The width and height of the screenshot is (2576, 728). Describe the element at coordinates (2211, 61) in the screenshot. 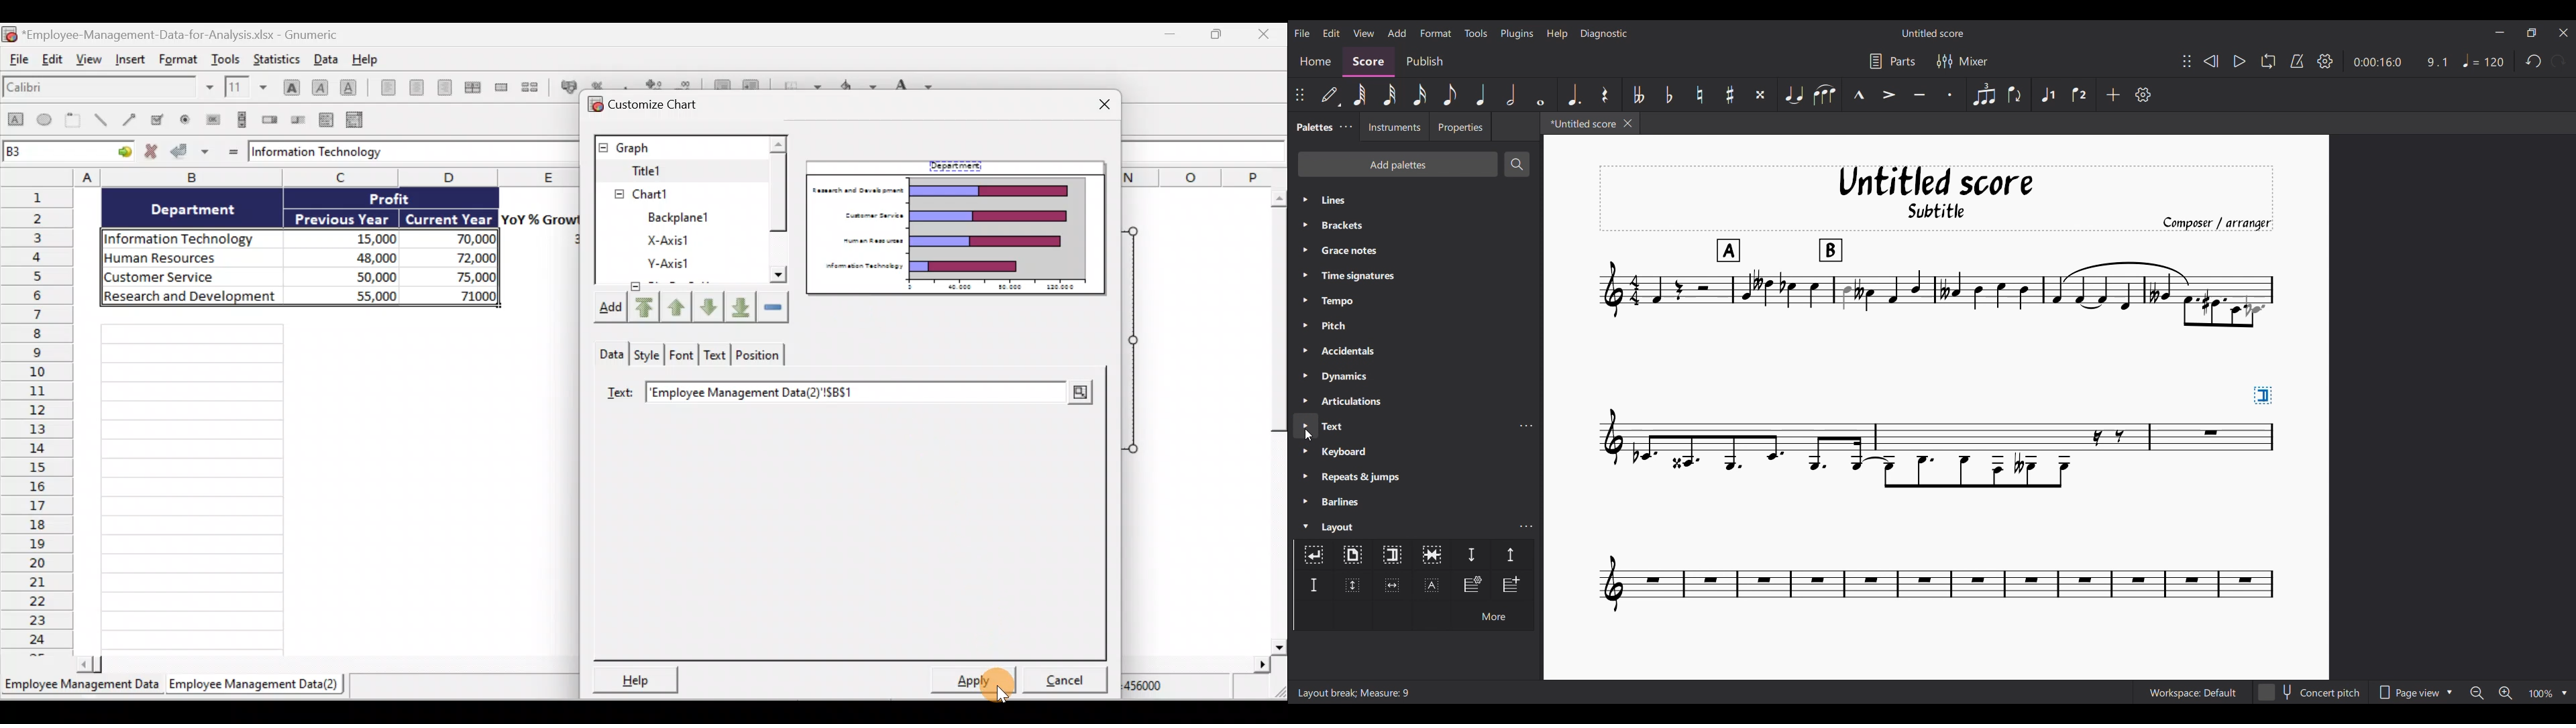

I see `Rewind` at that location.